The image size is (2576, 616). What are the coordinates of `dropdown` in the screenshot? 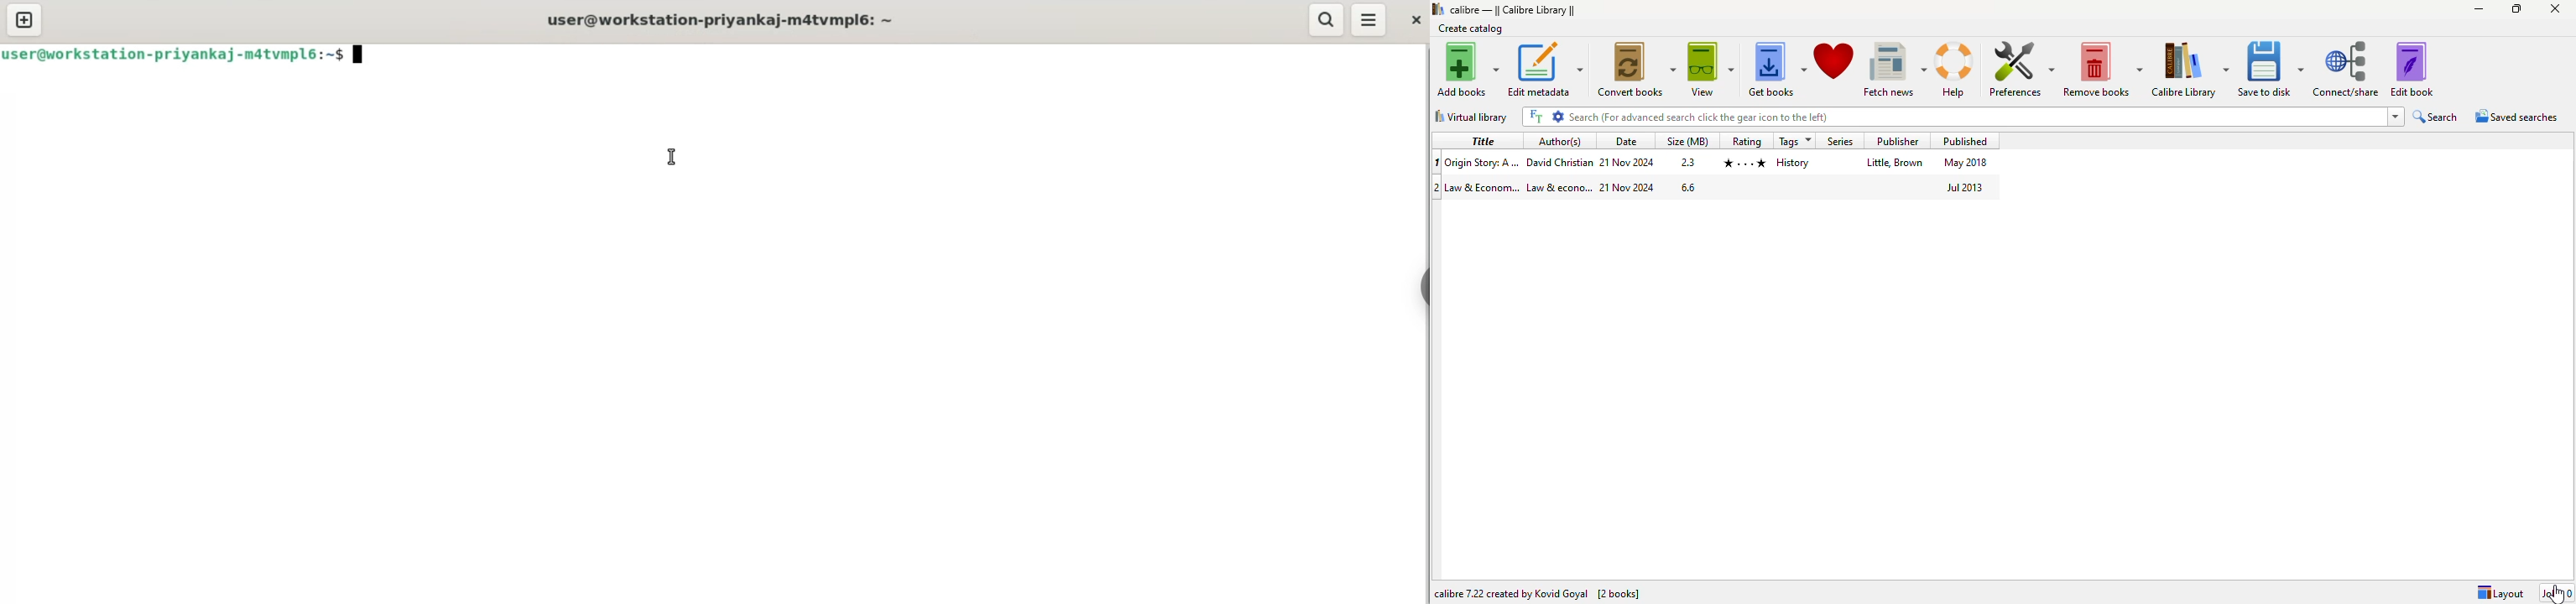 It's located at (2396, 117).